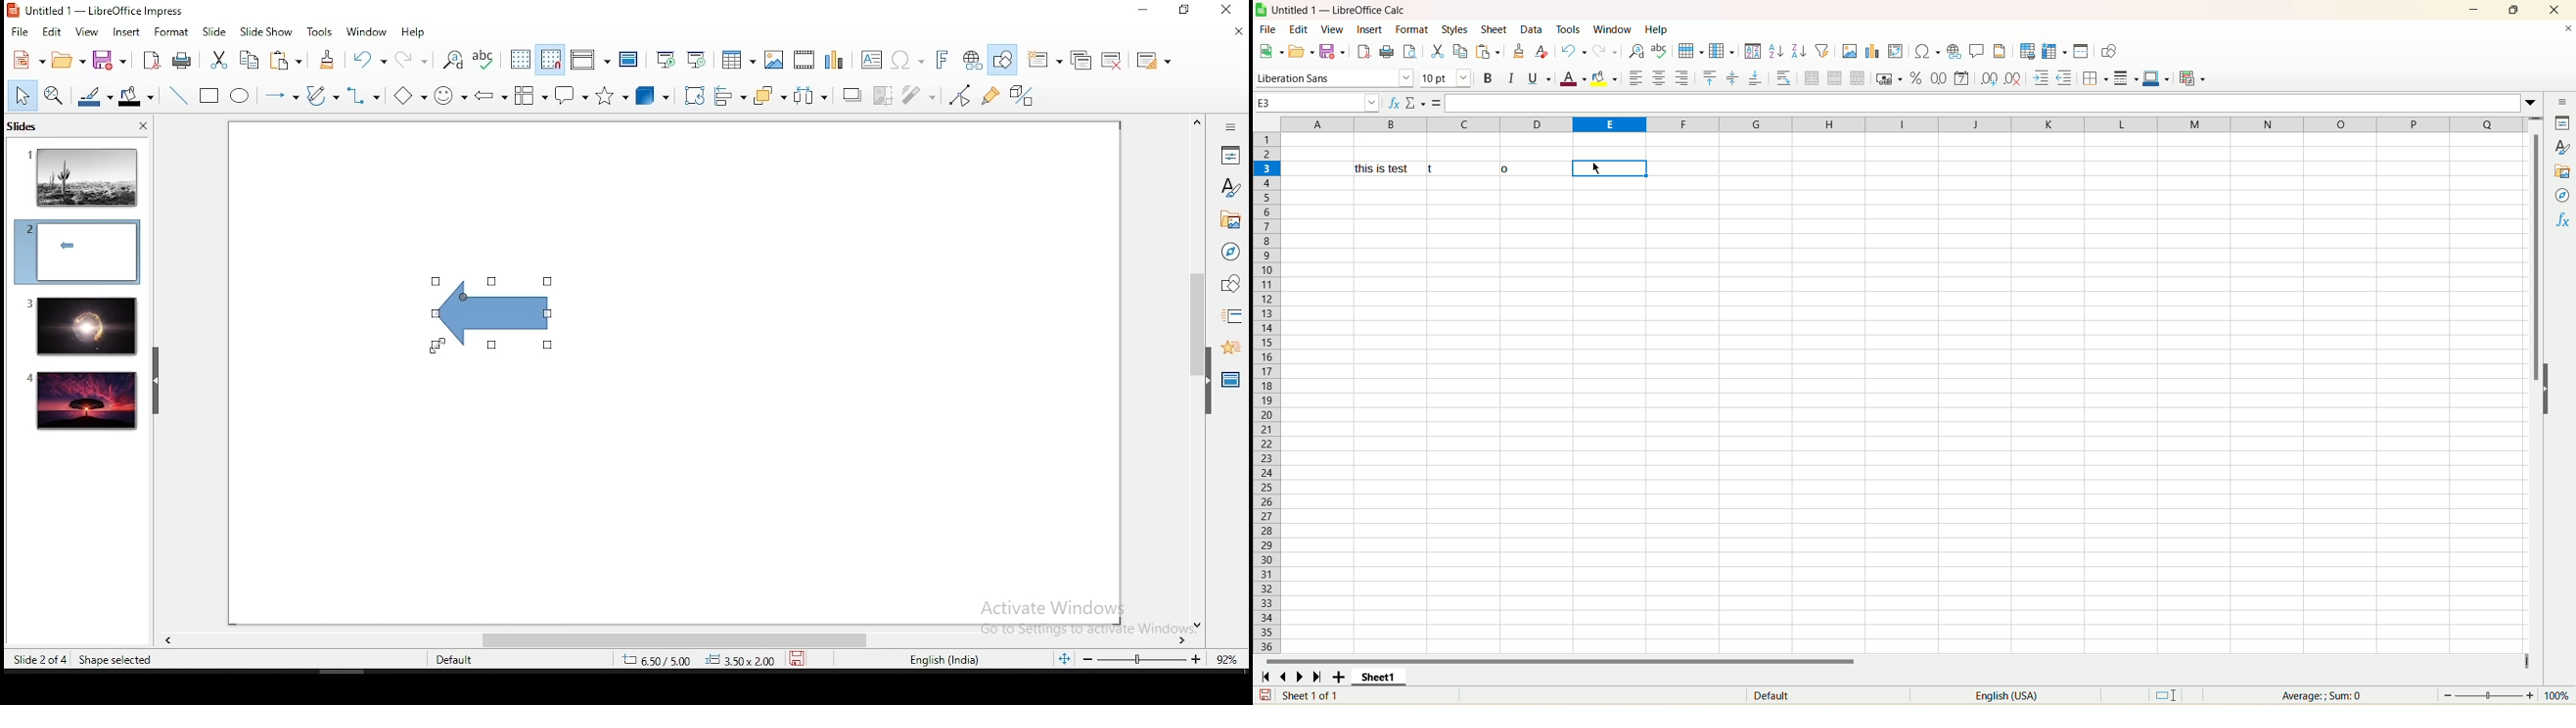  Describe the element at coordinates (183, 60) in the screenshot. I see `print` at that location.